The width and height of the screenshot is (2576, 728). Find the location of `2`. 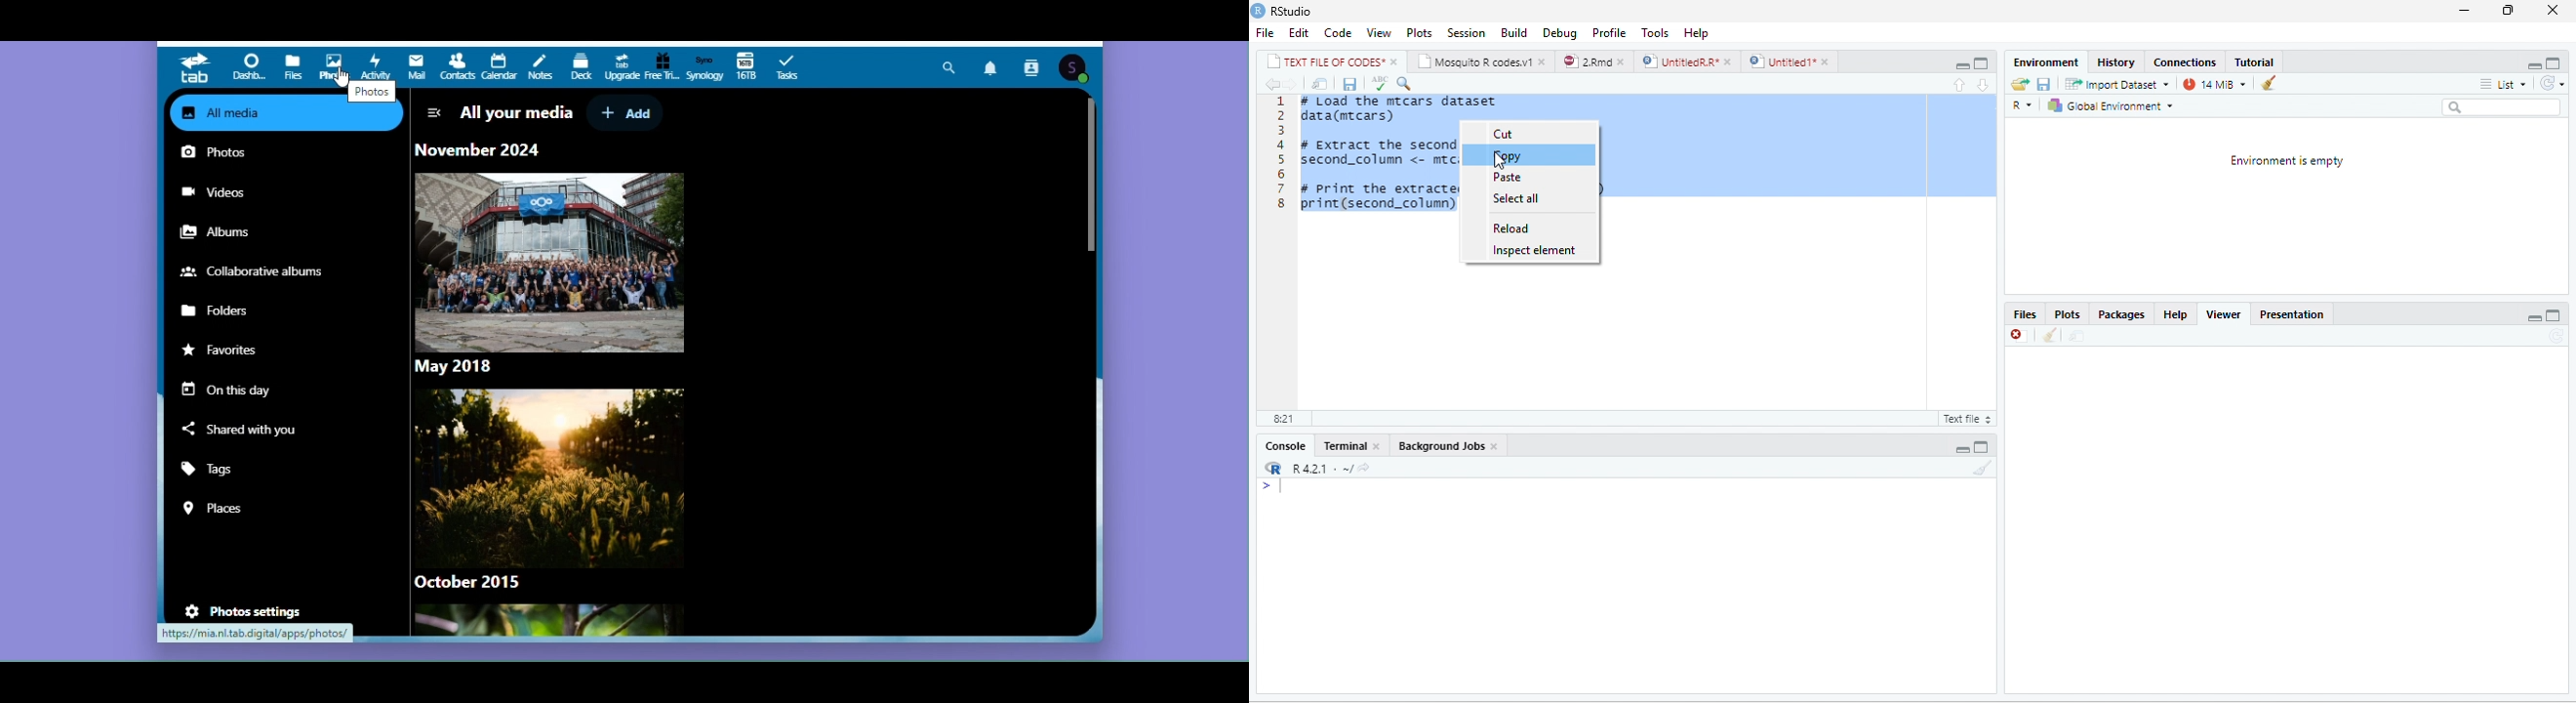

2 is located at coordinates (1281, 116).